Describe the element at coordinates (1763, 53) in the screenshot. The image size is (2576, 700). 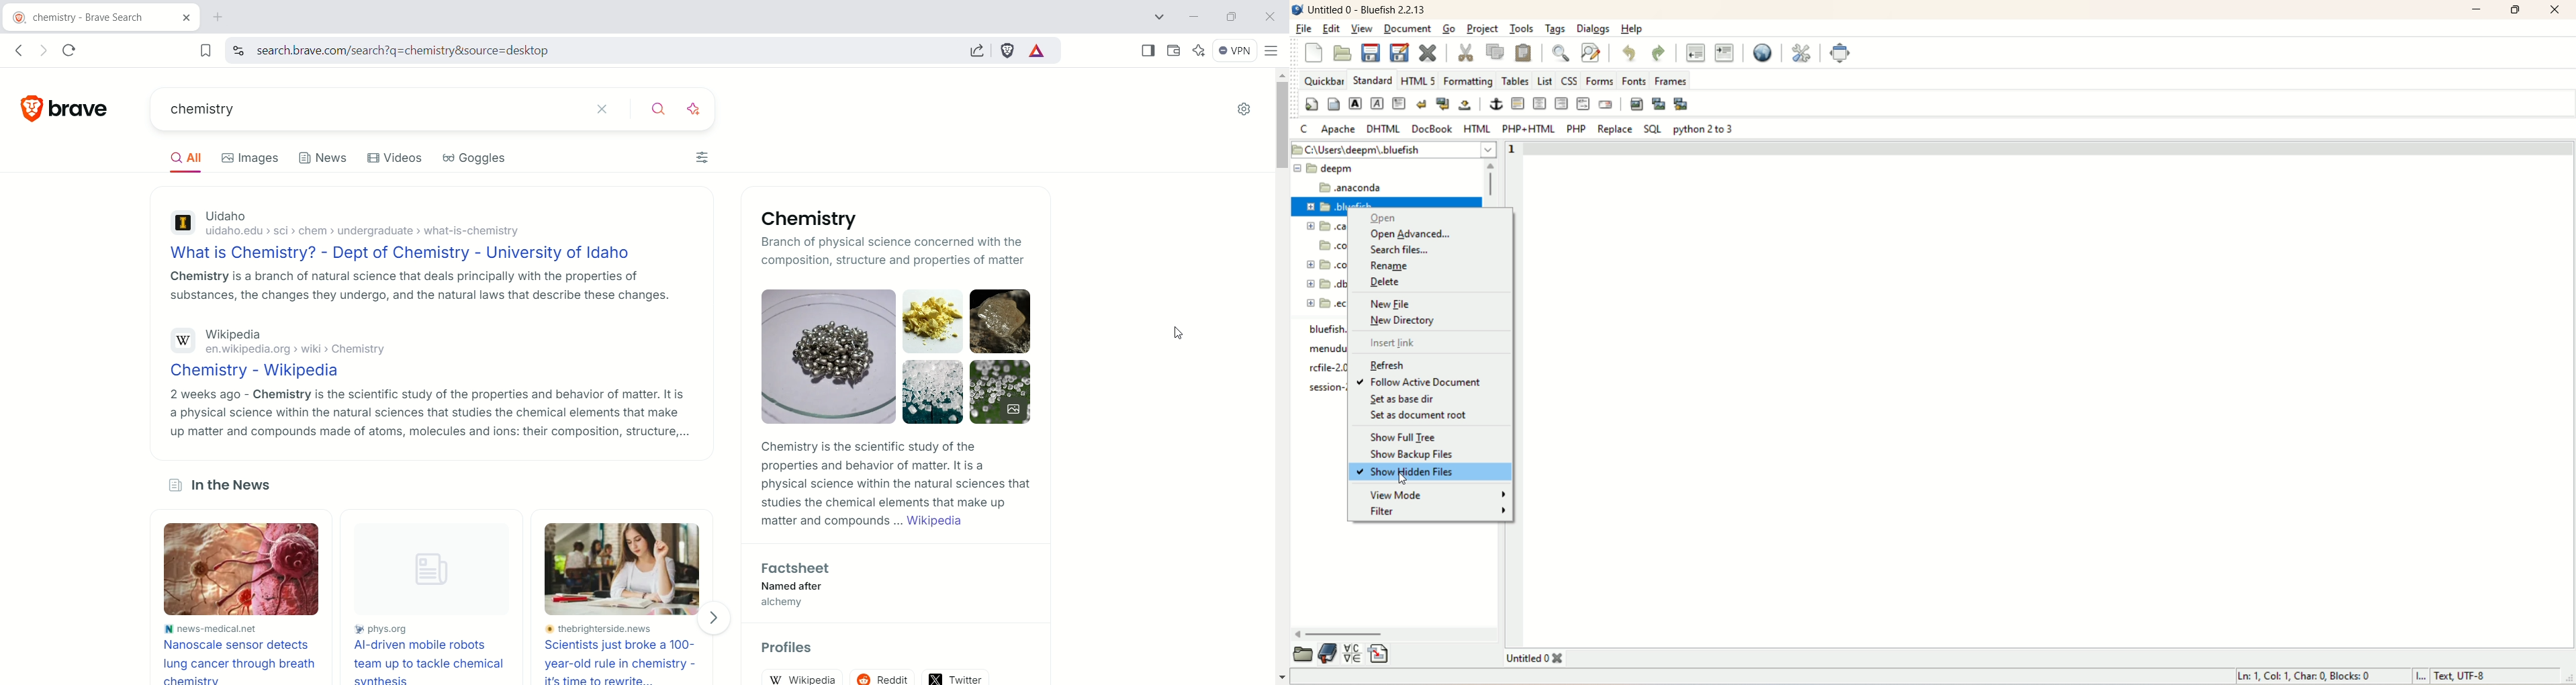
I see `preview in browser` at that location.